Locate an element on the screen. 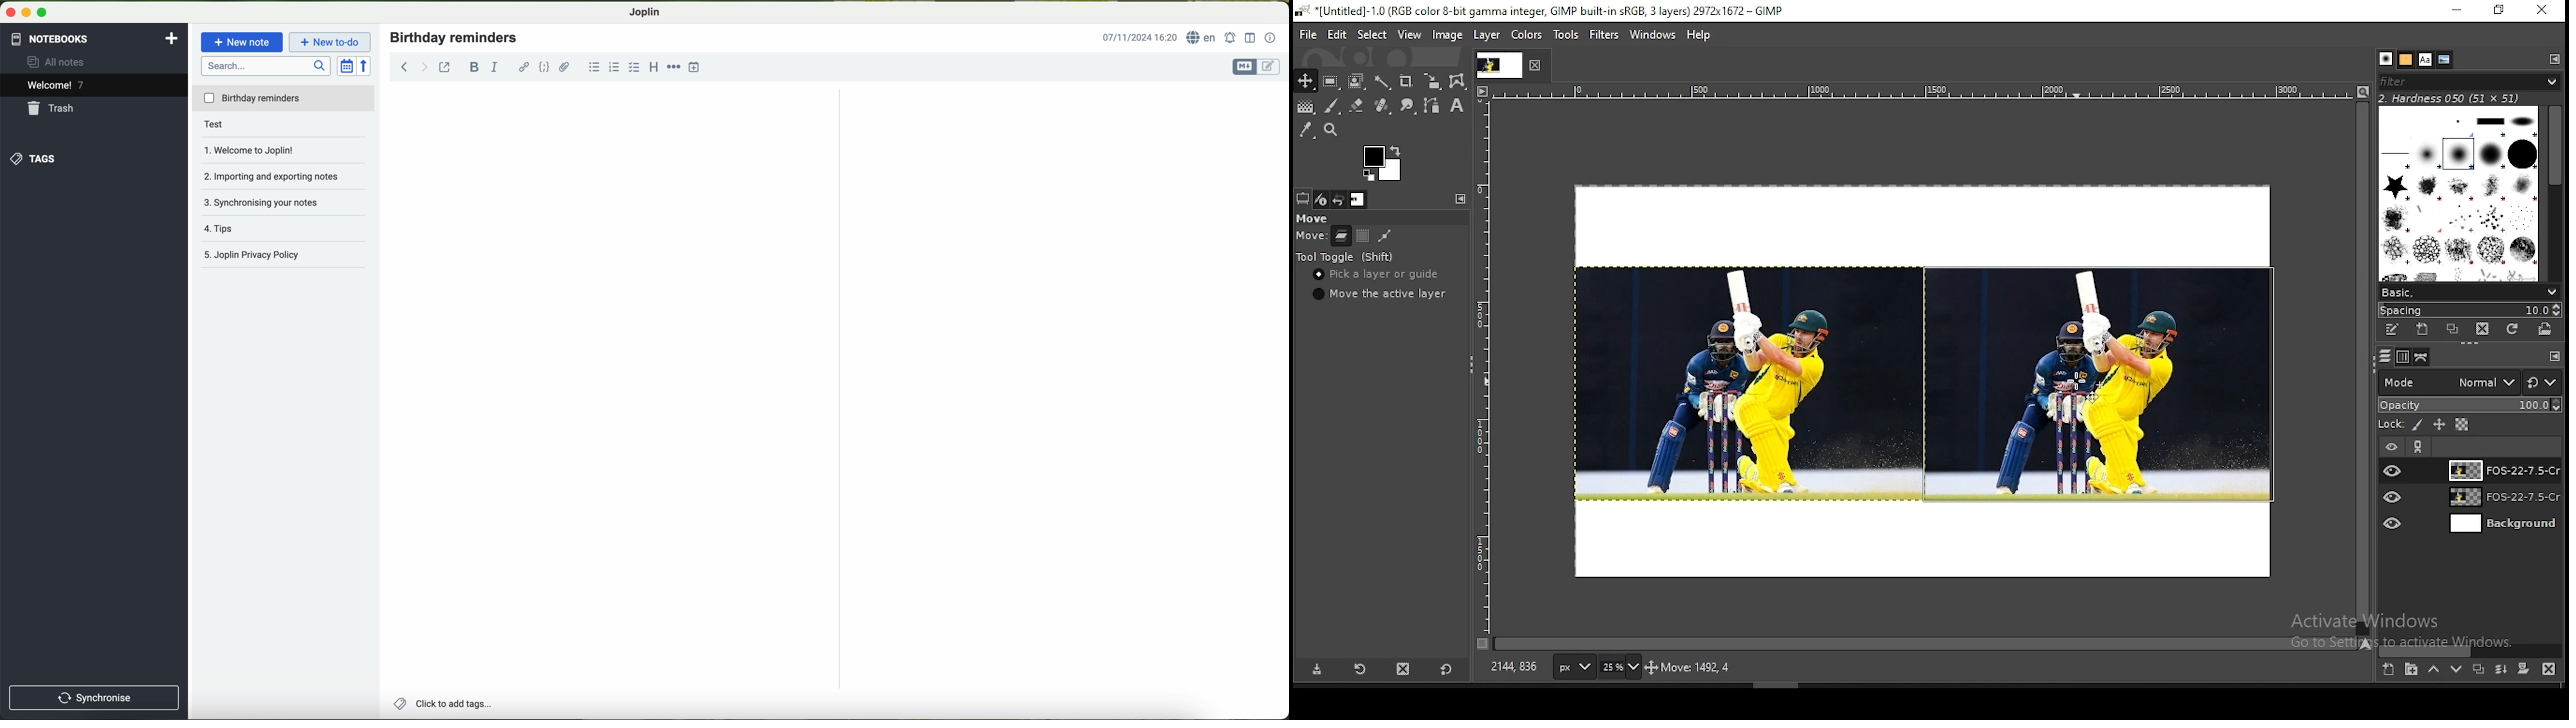  bulleted list is located at coordinates (595, 67).